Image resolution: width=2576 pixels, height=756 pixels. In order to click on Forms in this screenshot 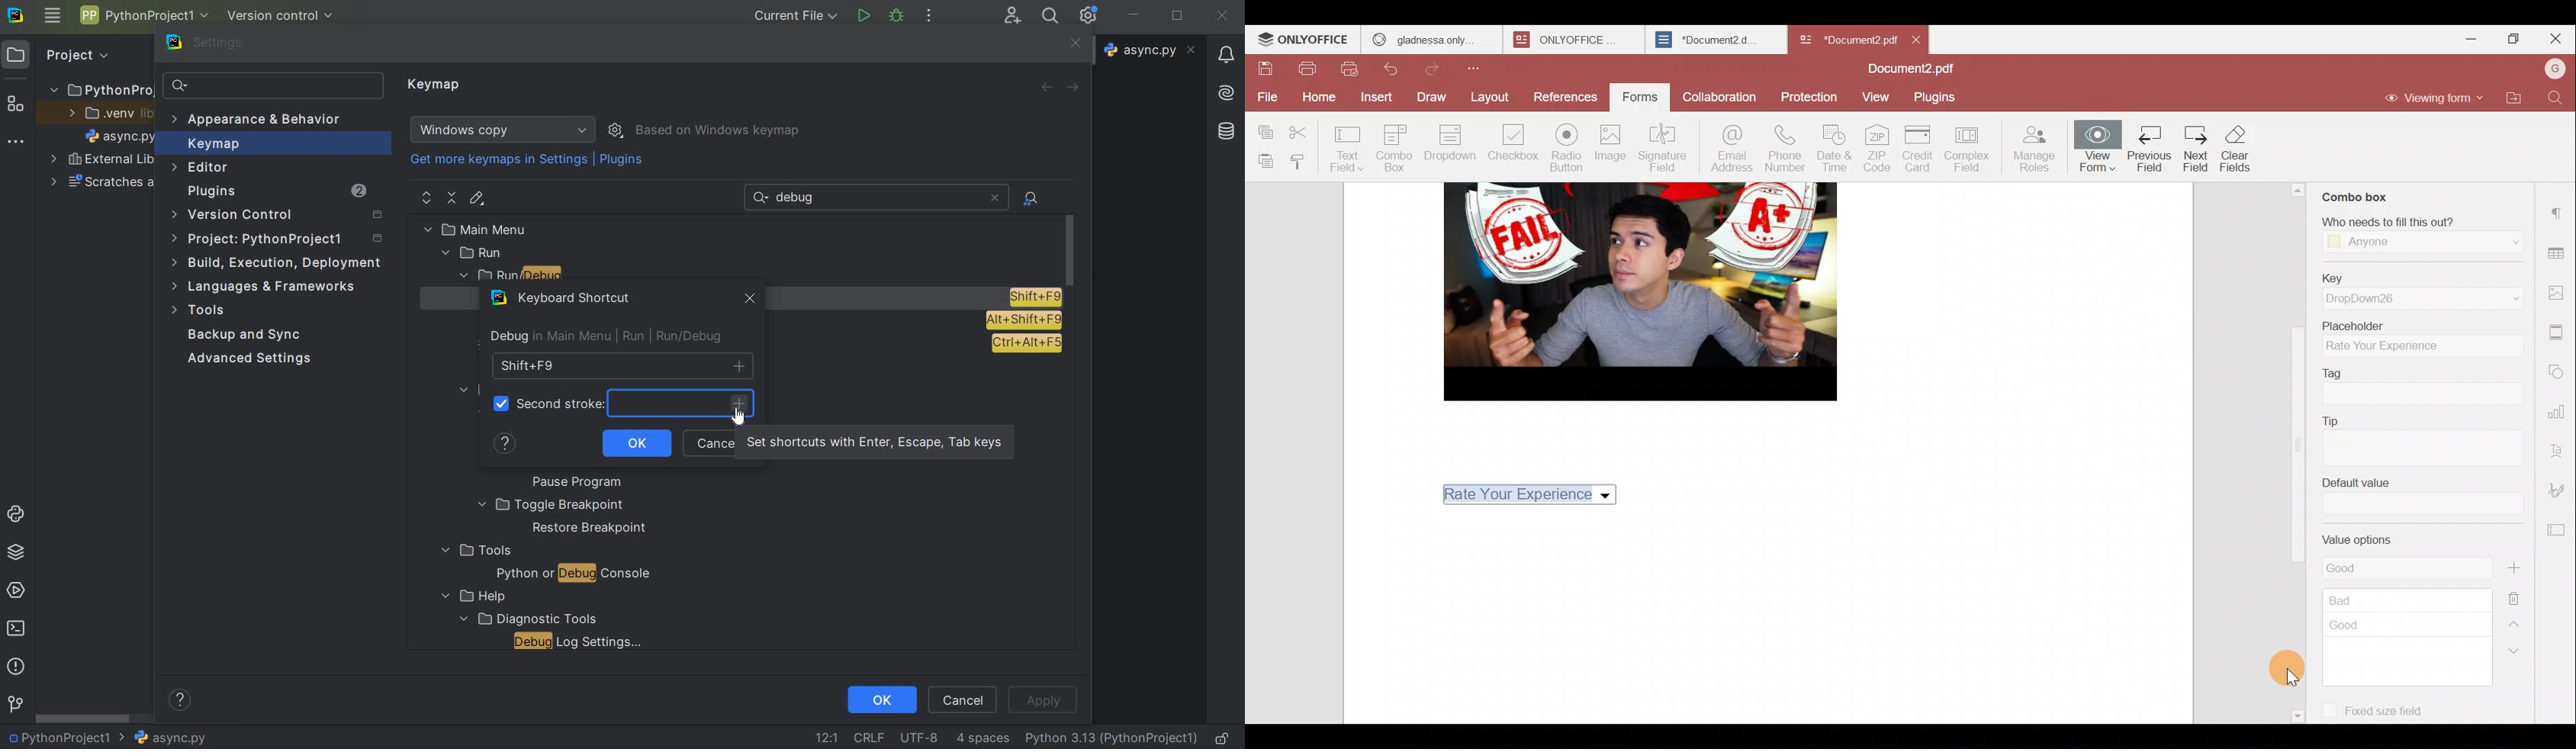, I will do `click(1635, 98)`.